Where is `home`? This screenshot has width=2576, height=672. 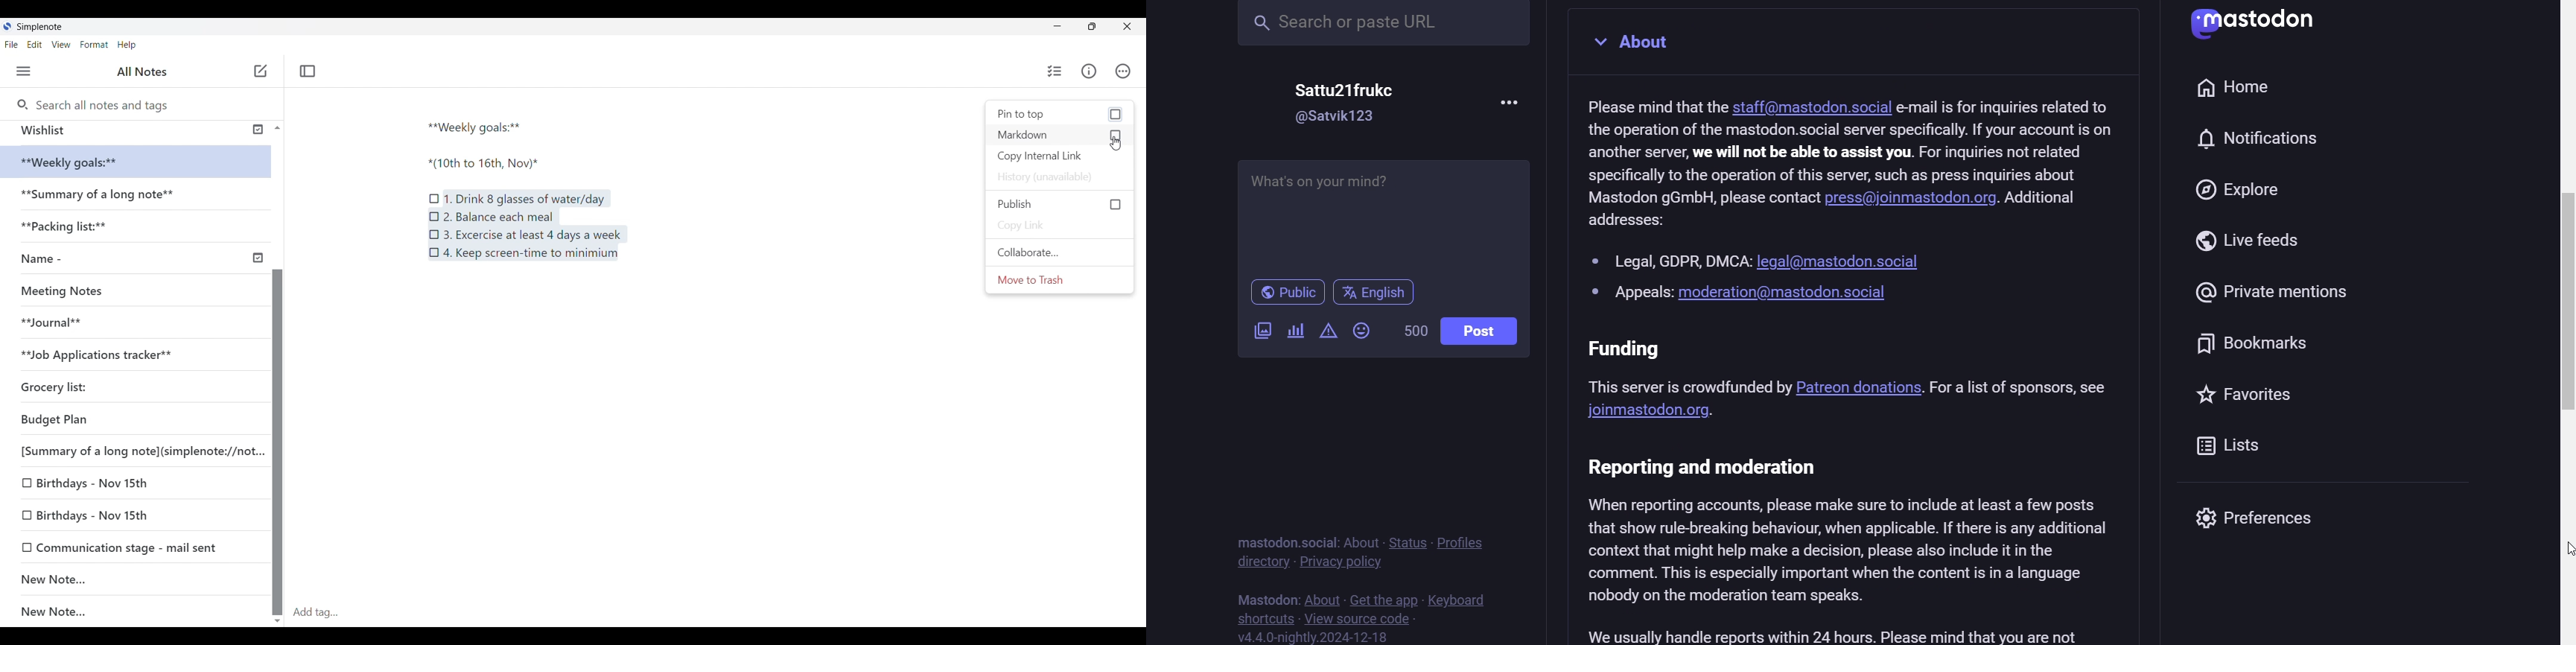 home is located at coordinates (2238, 89).